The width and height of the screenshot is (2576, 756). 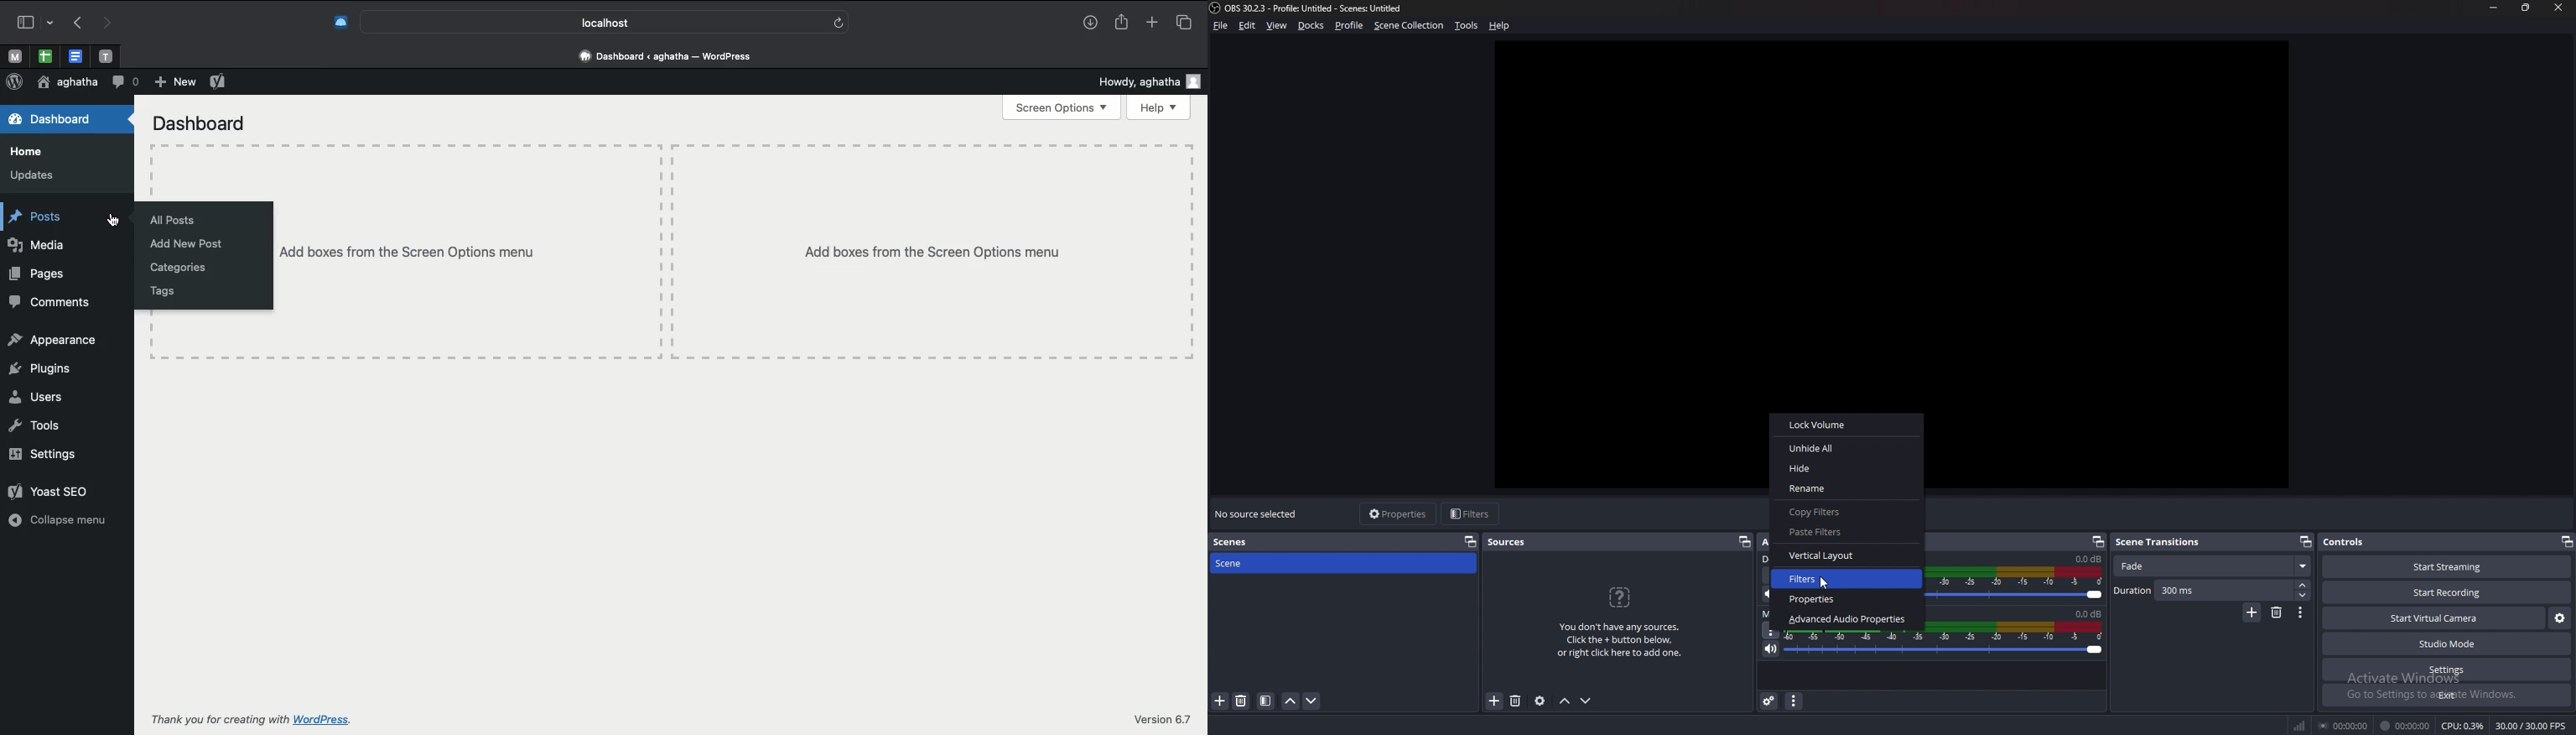 I want to click on mute, so click(x=1771, y=649).